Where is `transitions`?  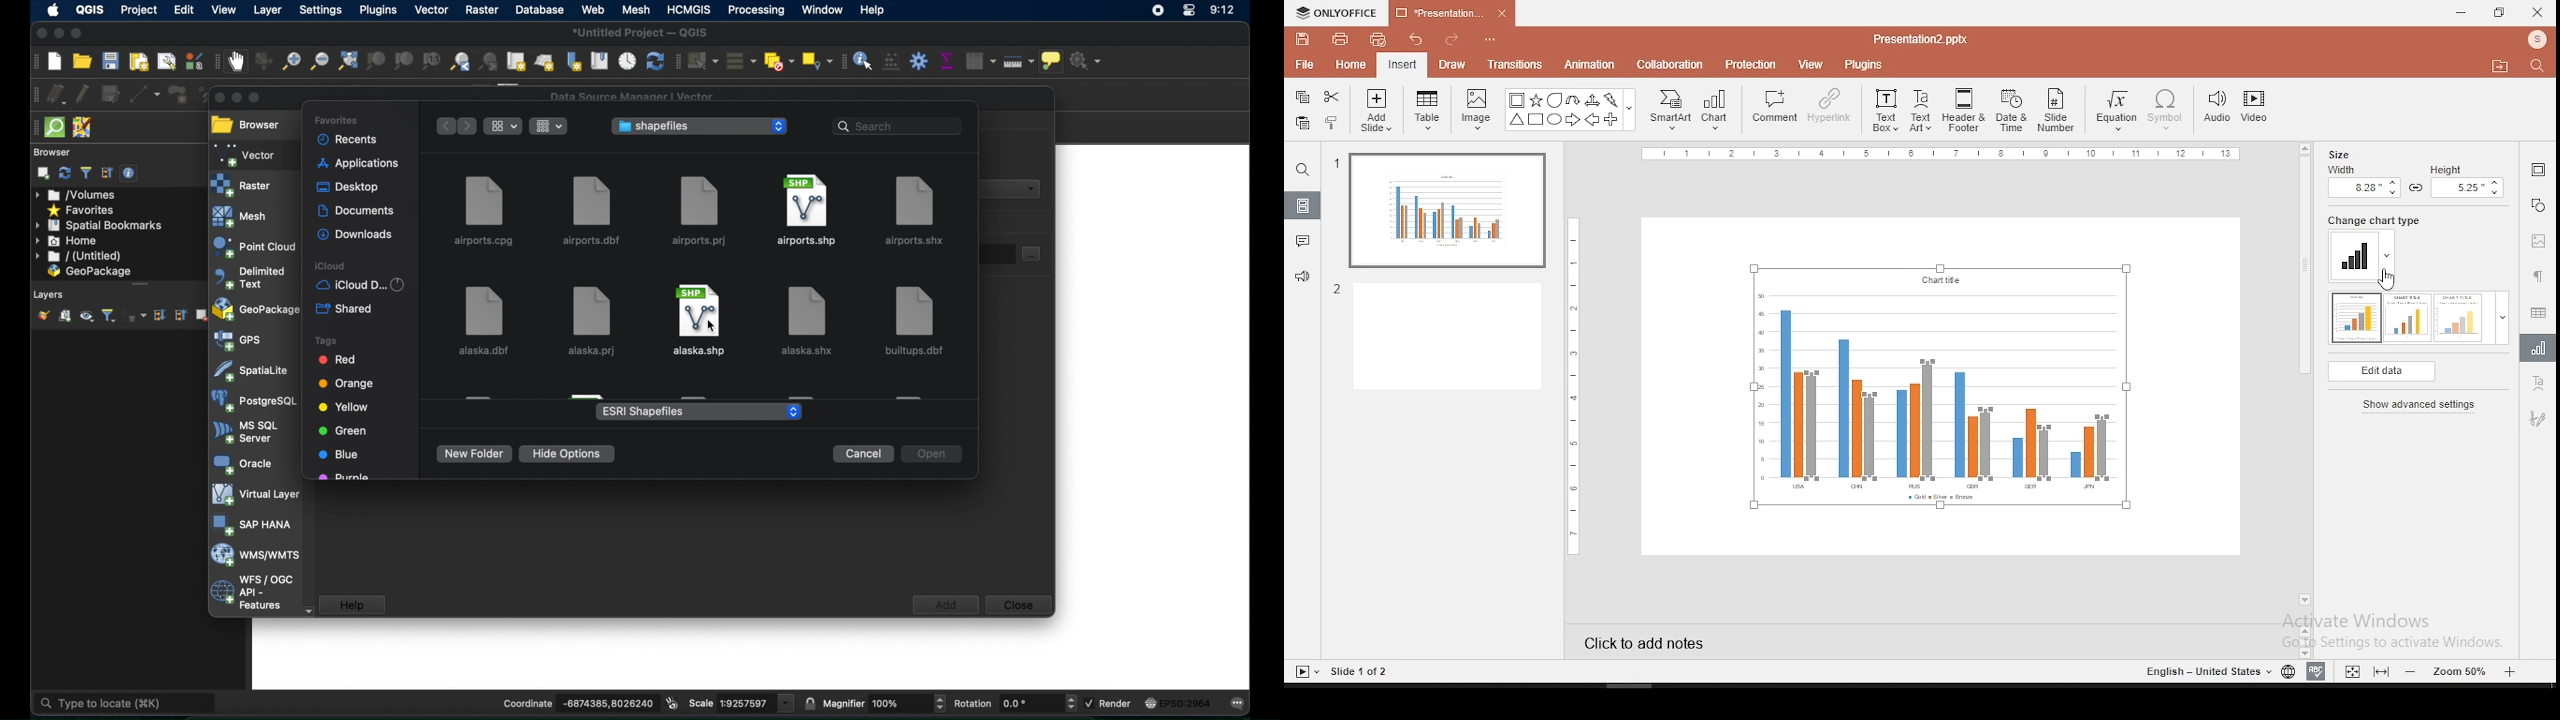
transitions is located at coordinates (1515, 66).